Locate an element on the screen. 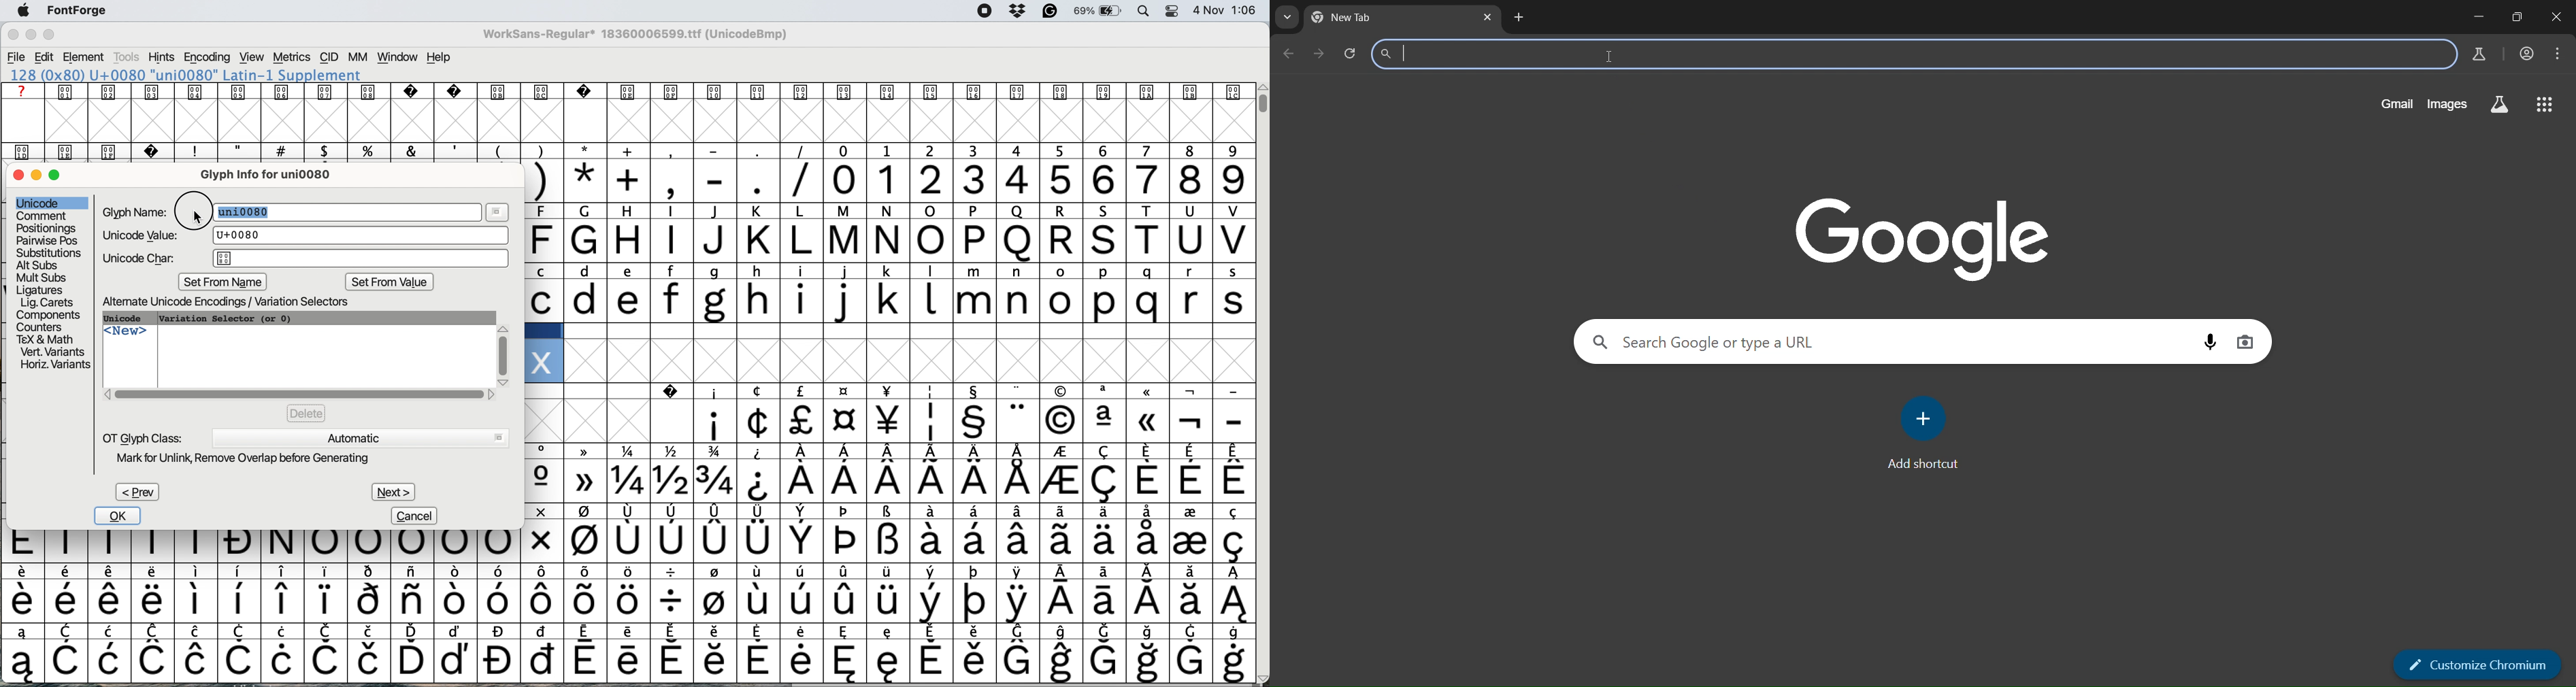 This screenshot has height=700, width=2576. ot glyph class is located at coordinates (143, 437).